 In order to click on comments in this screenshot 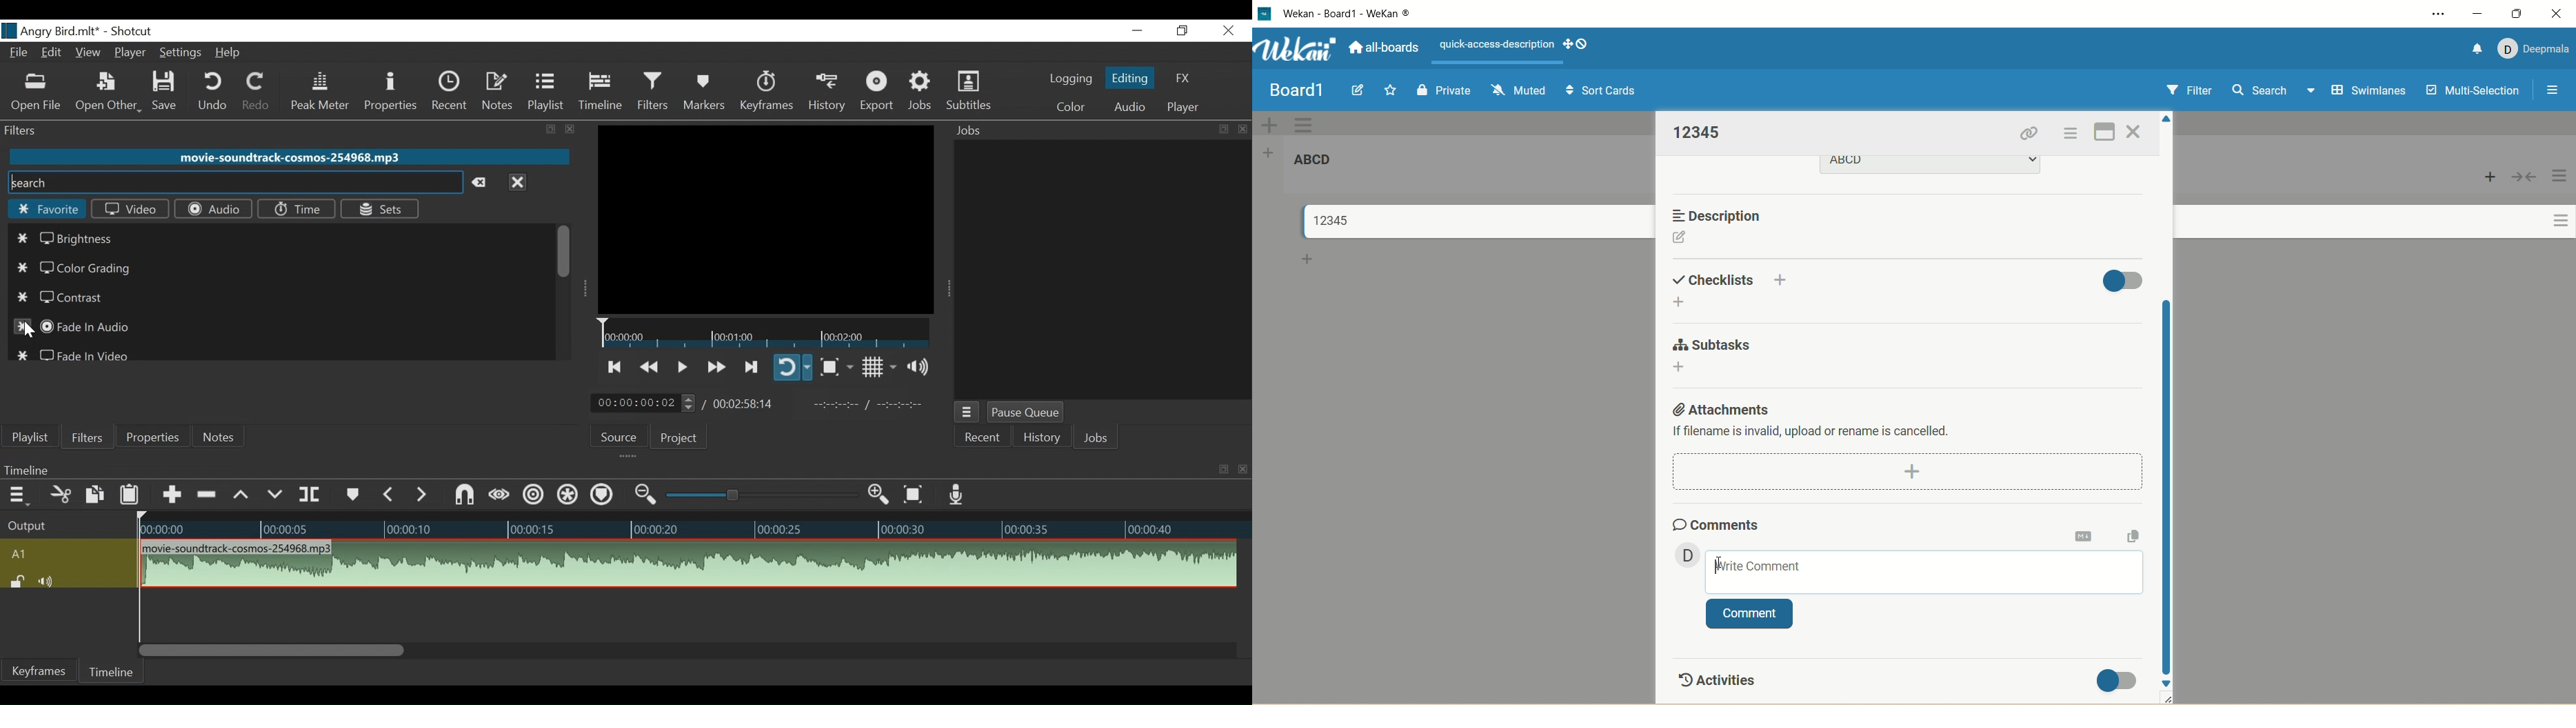, I will do `click(1715, 522)`.